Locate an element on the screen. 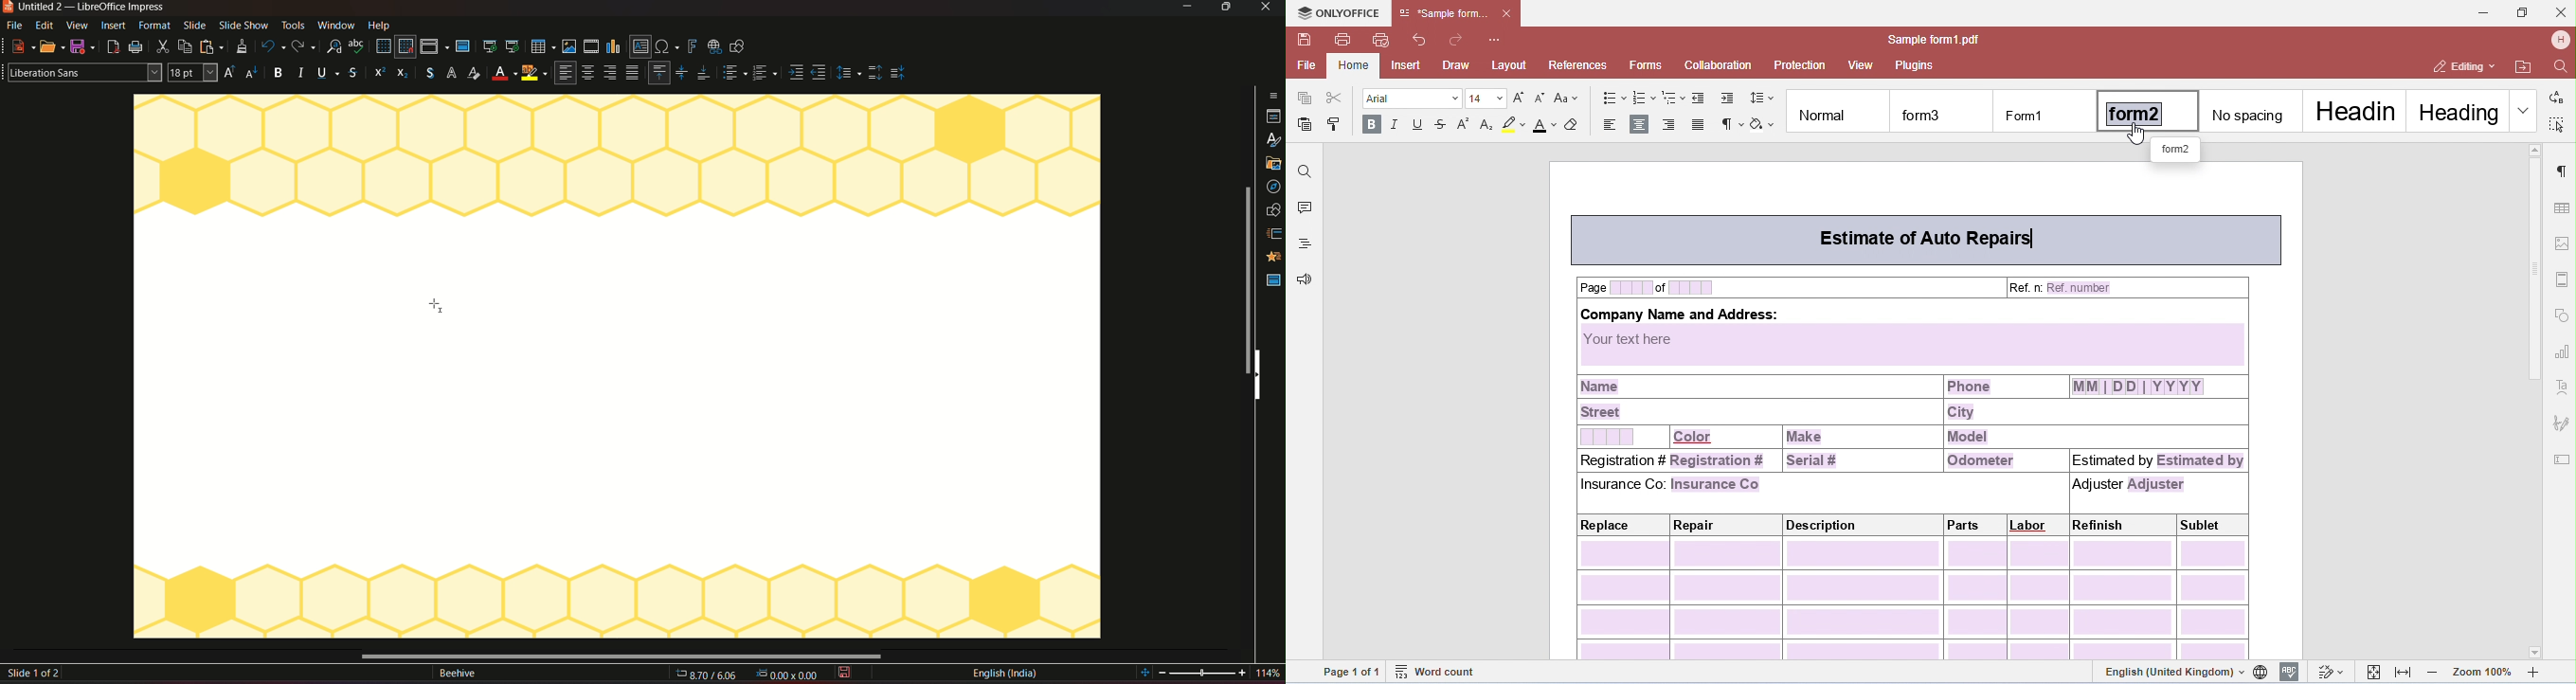 Image resolution: width=2576 pixels, height=700 pixels. font size is located at coordinates (194, 73).